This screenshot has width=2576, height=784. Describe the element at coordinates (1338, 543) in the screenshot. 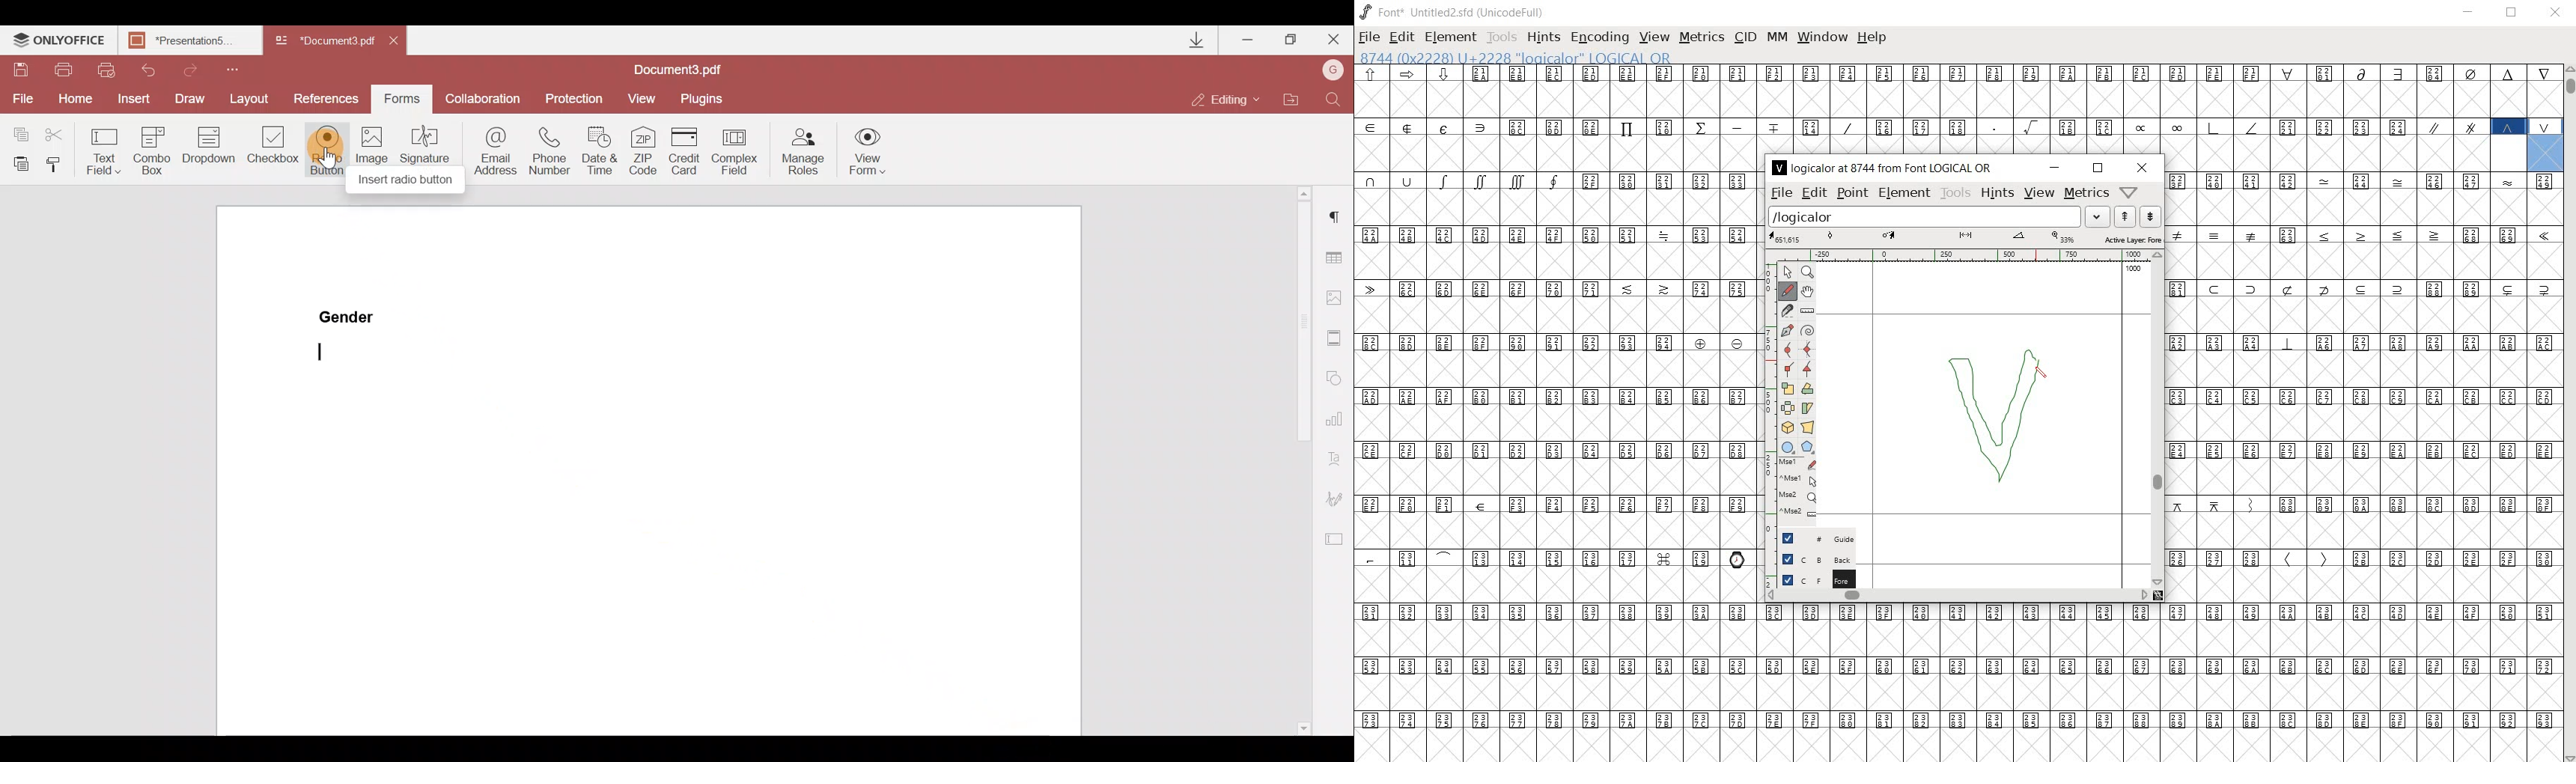

I see `Form settings` at that location.